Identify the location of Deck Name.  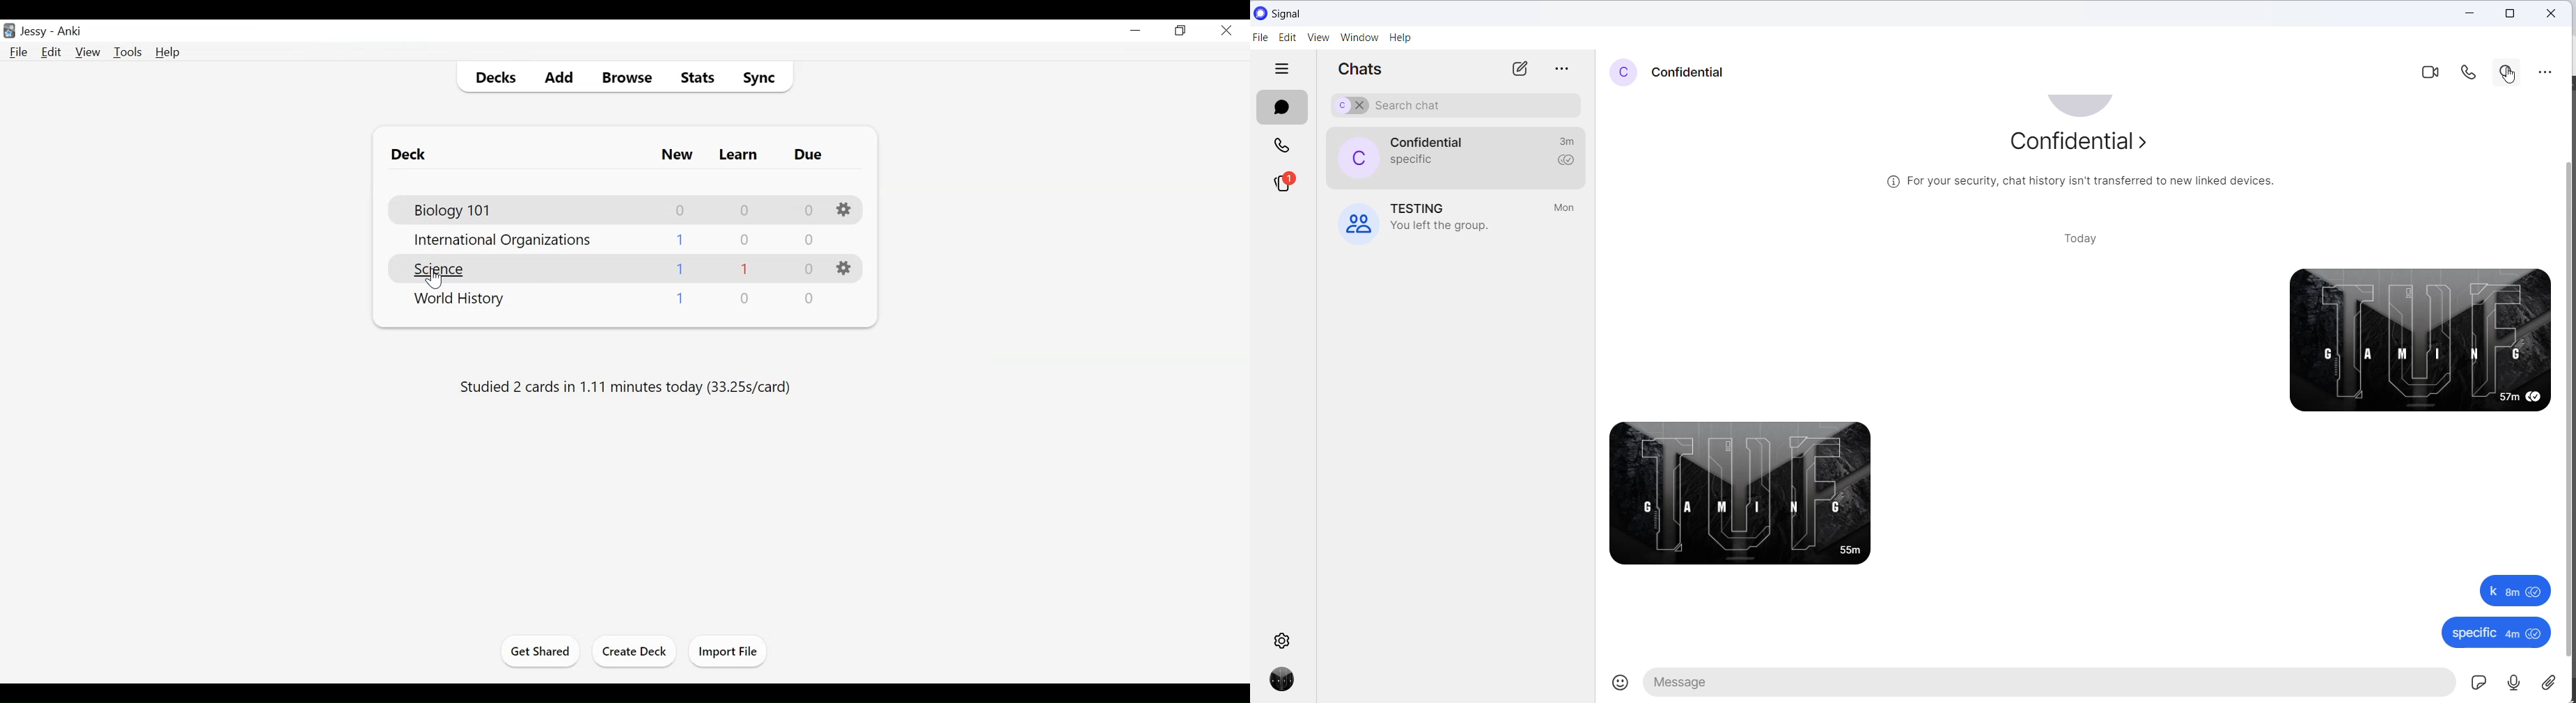
(460, 301).